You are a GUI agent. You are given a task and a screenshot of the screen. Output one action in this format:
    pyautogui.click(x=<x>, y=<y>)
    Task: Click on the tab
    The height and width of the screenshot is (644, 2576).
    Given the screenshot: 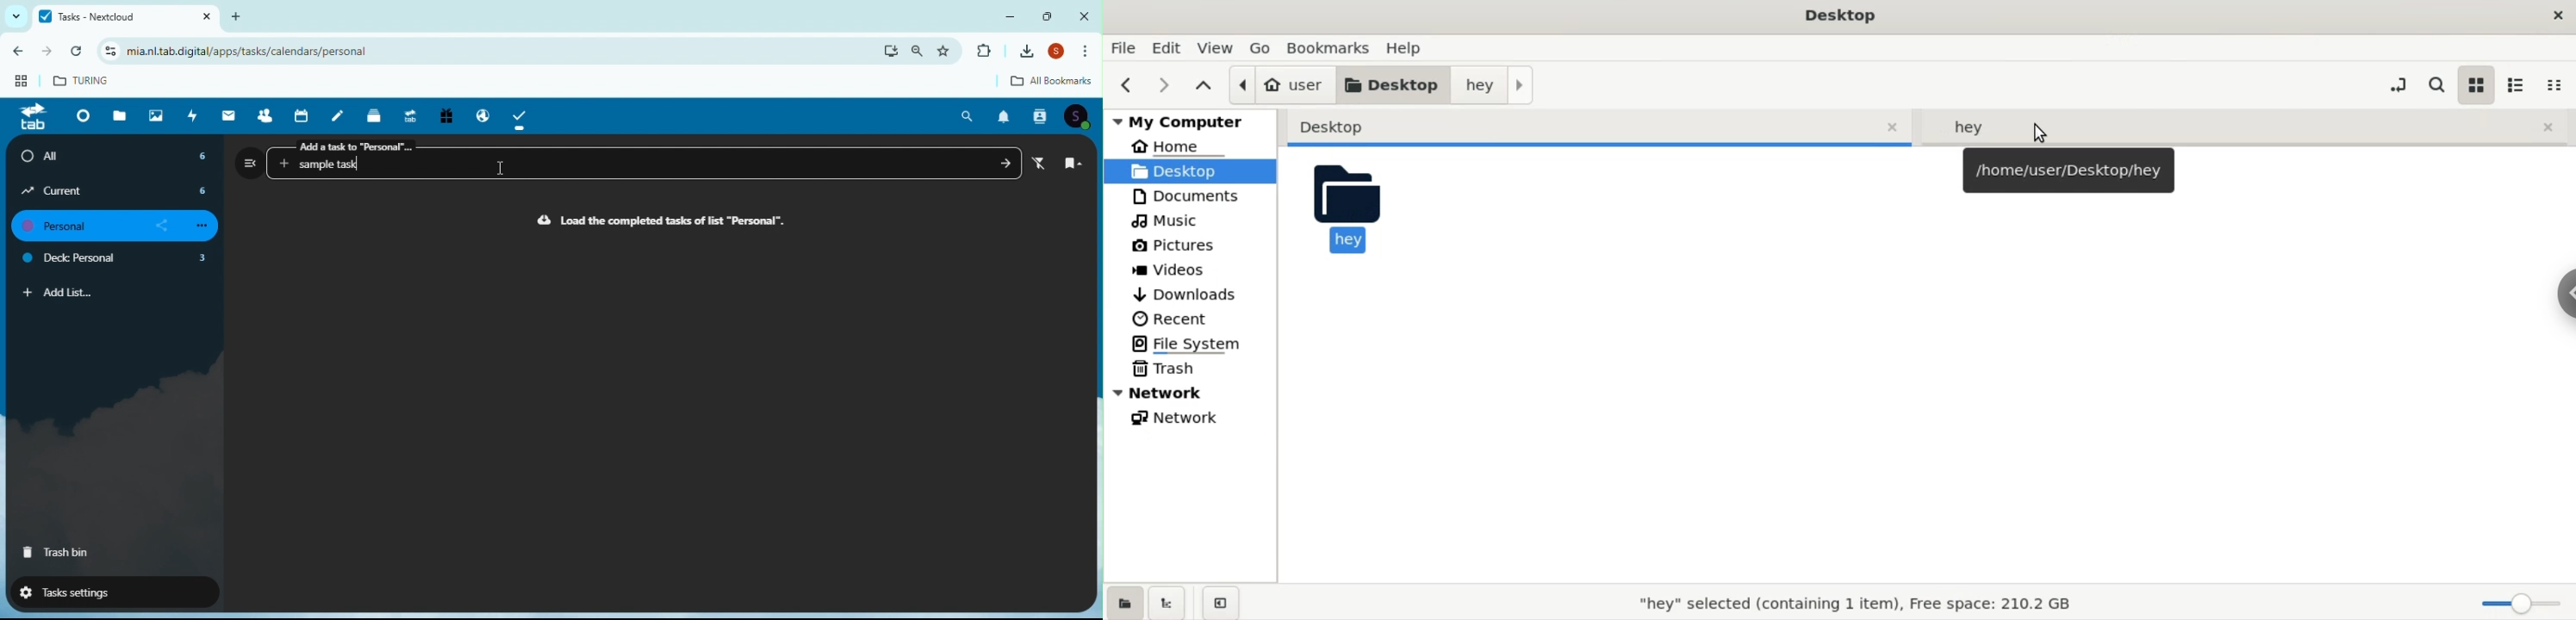 What is the action you would take?
    pyautogui.click(x=32, y=118)
    